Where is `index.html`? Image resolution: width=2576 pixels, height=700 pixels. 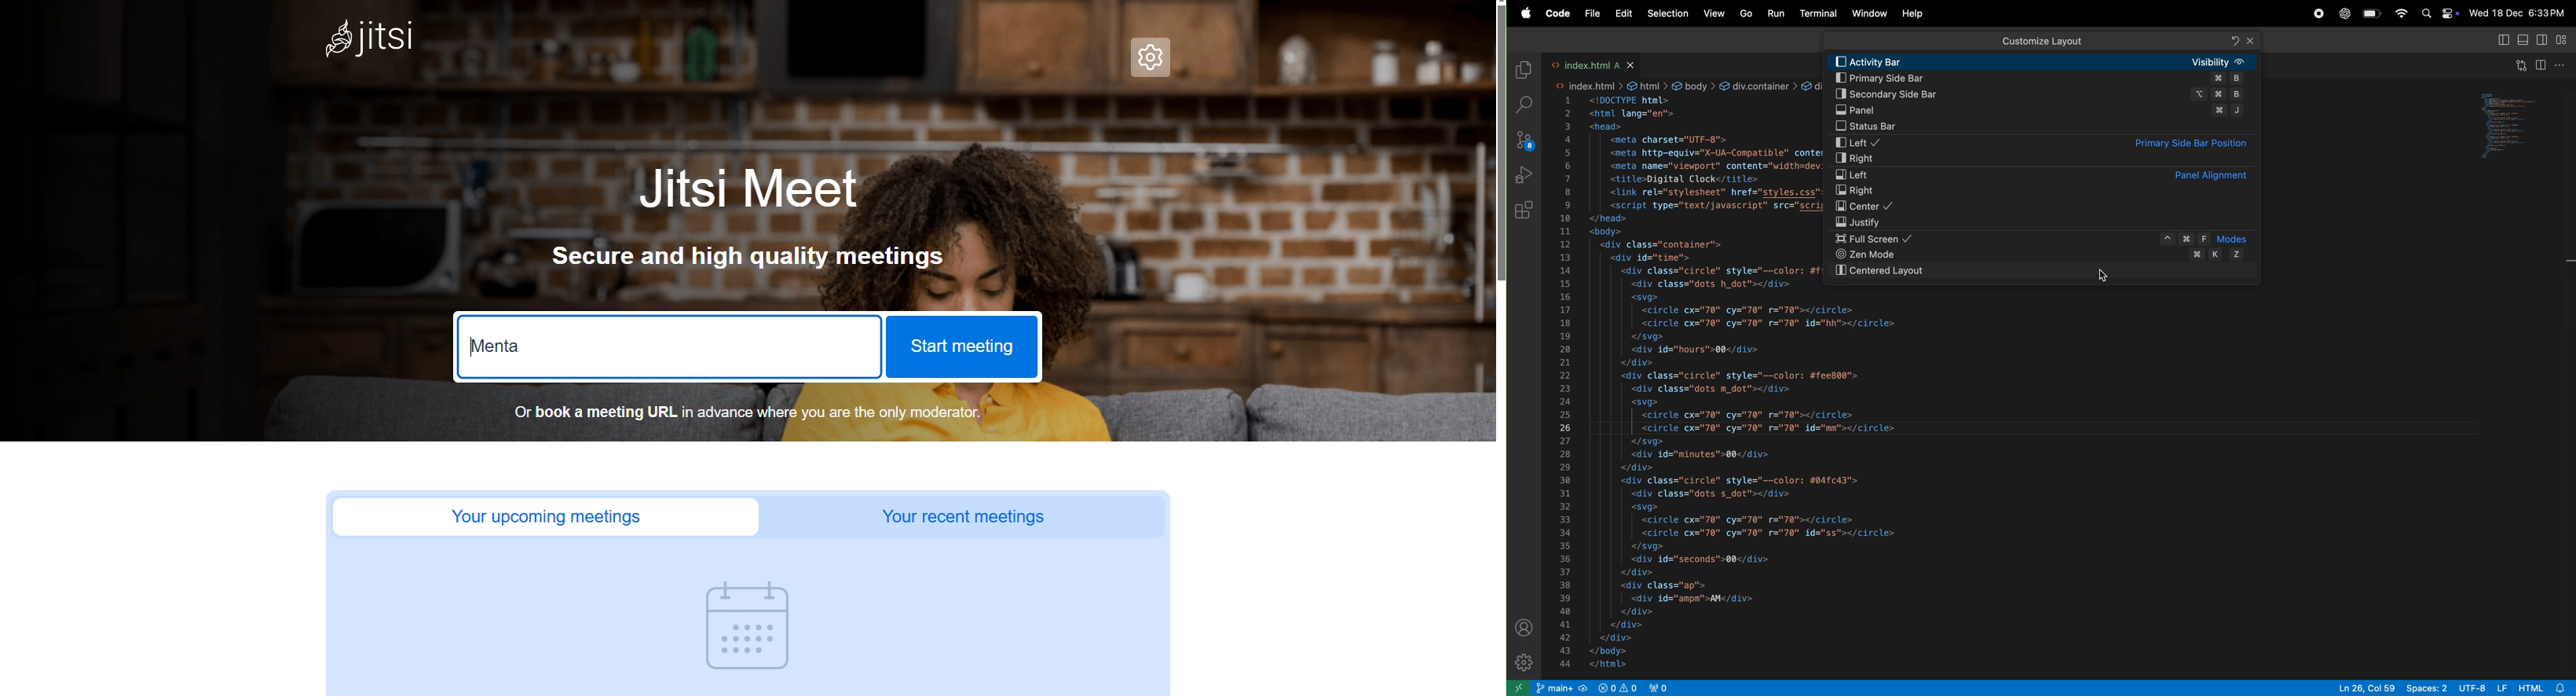 index.html is located at coordinates (1595, 65).